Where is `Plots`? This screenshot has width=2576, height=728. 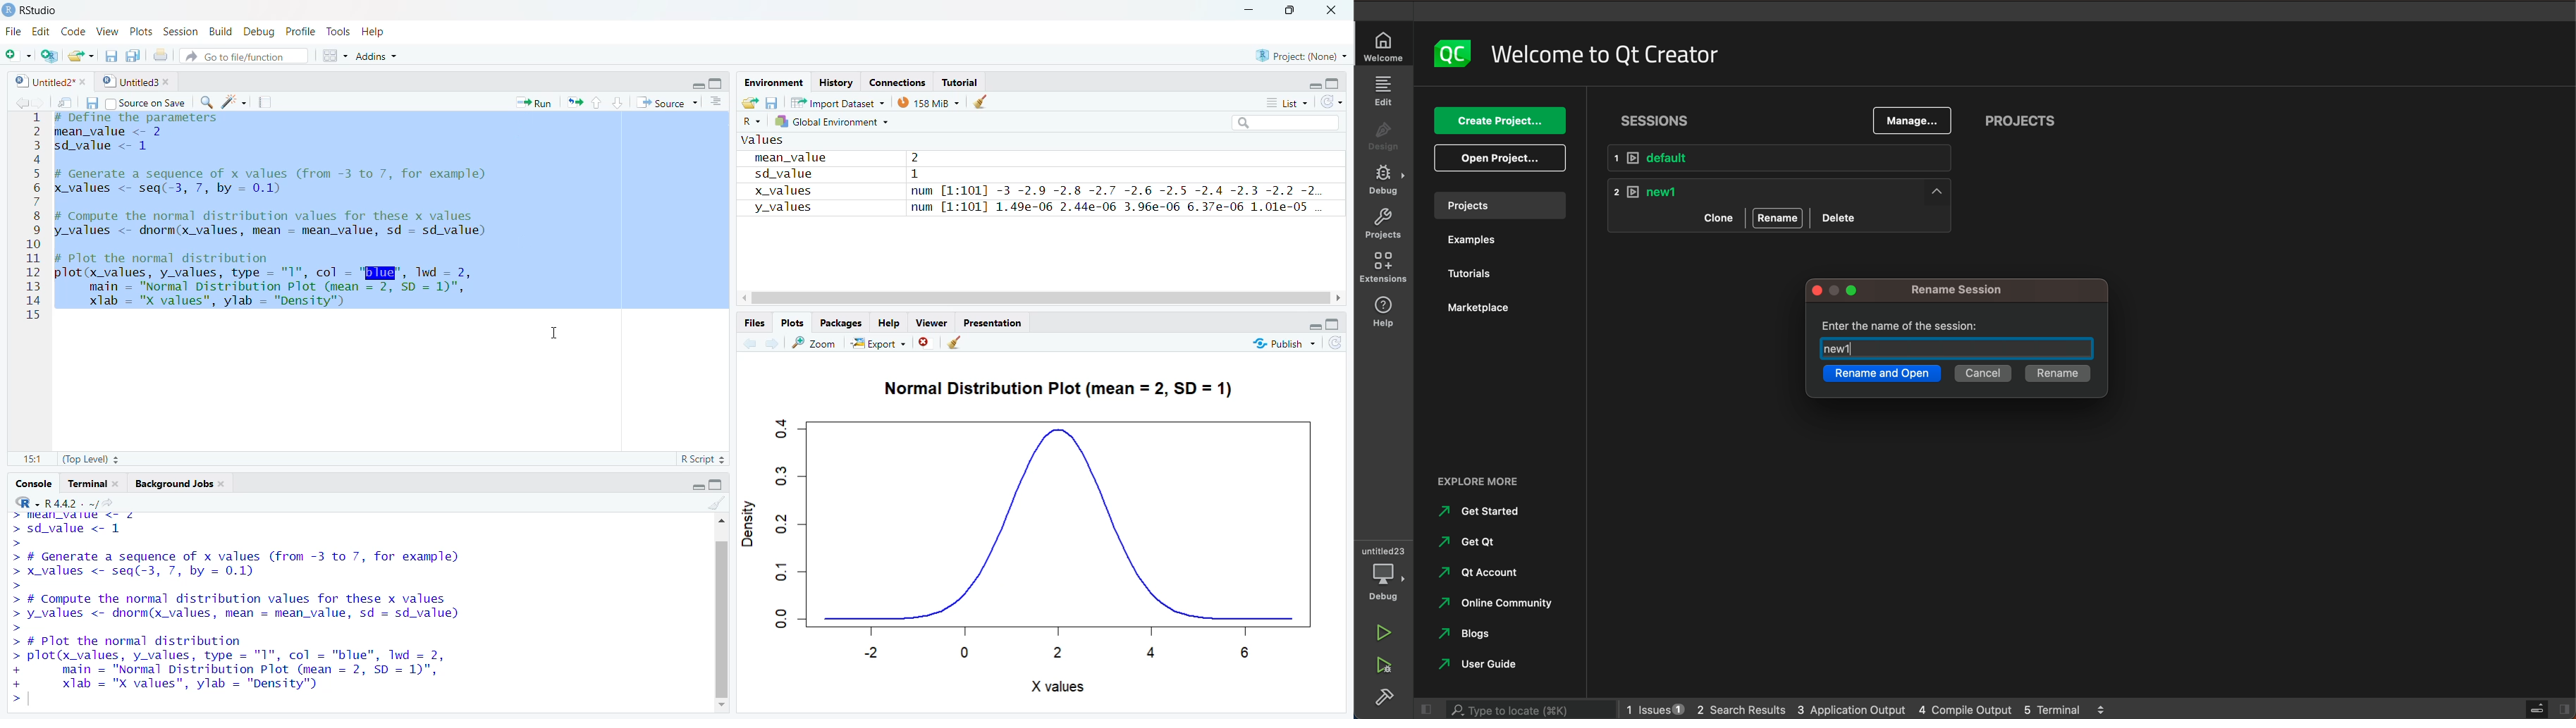 Plots is located at coordinates (795, 322).